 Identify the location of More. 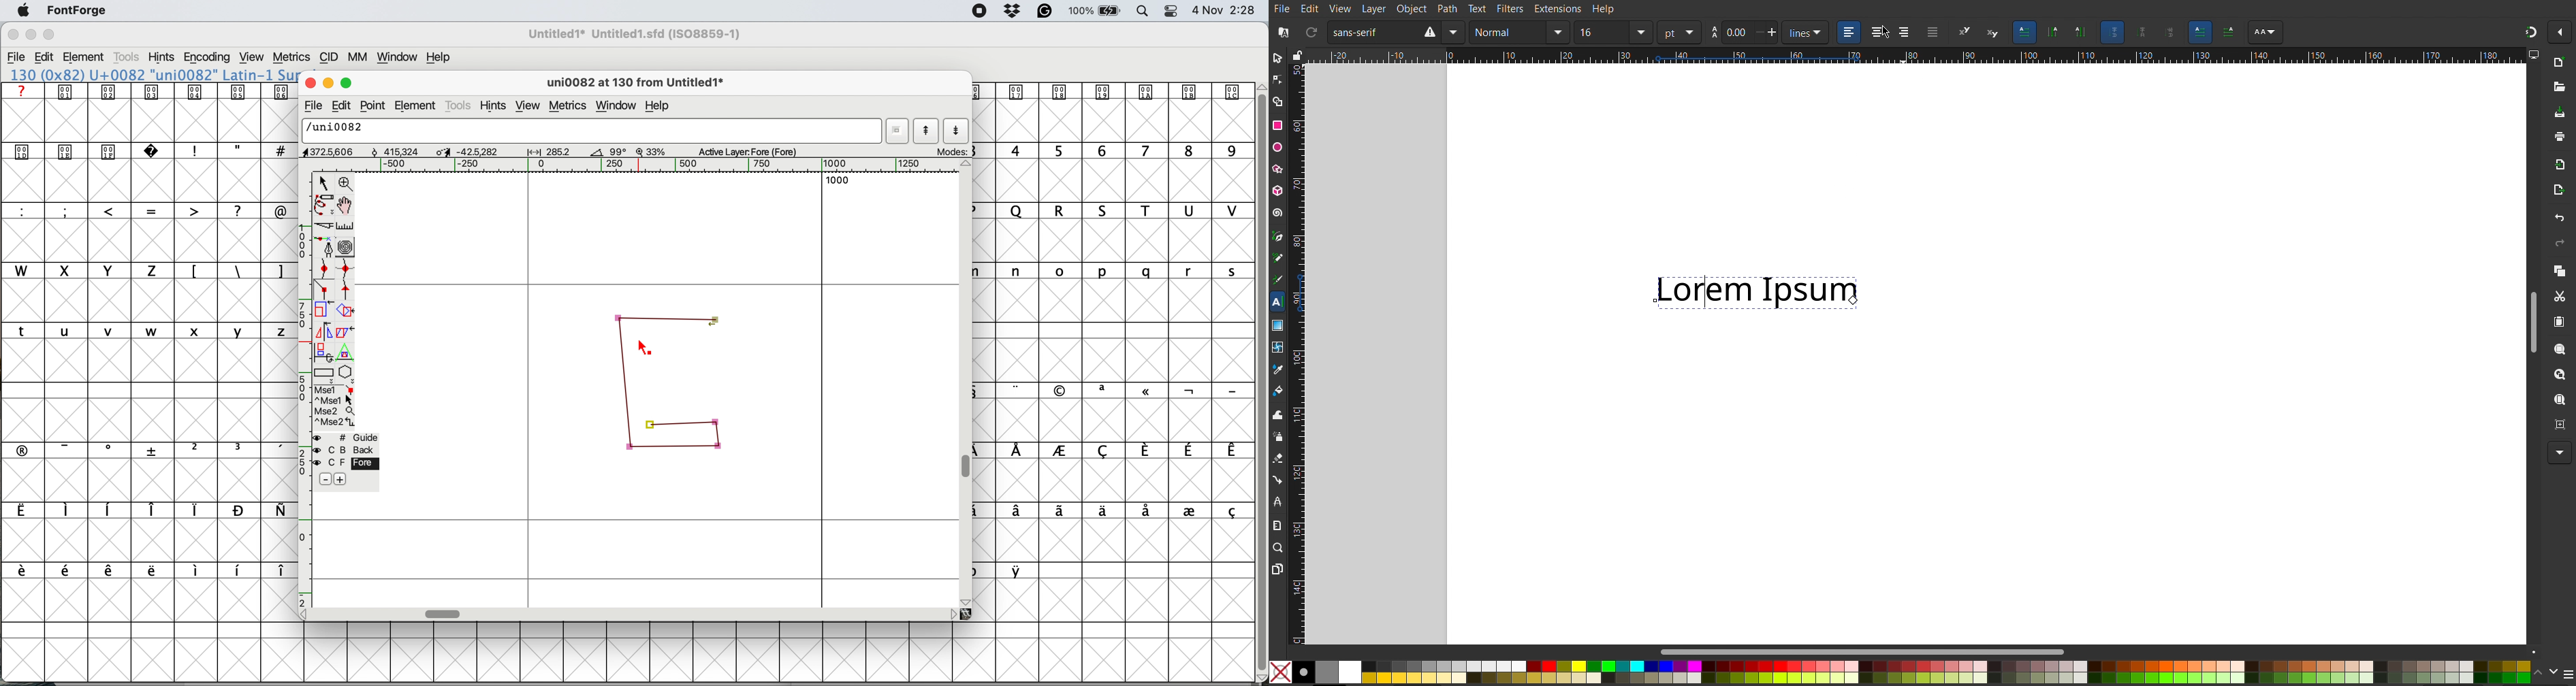
(2560, 452).